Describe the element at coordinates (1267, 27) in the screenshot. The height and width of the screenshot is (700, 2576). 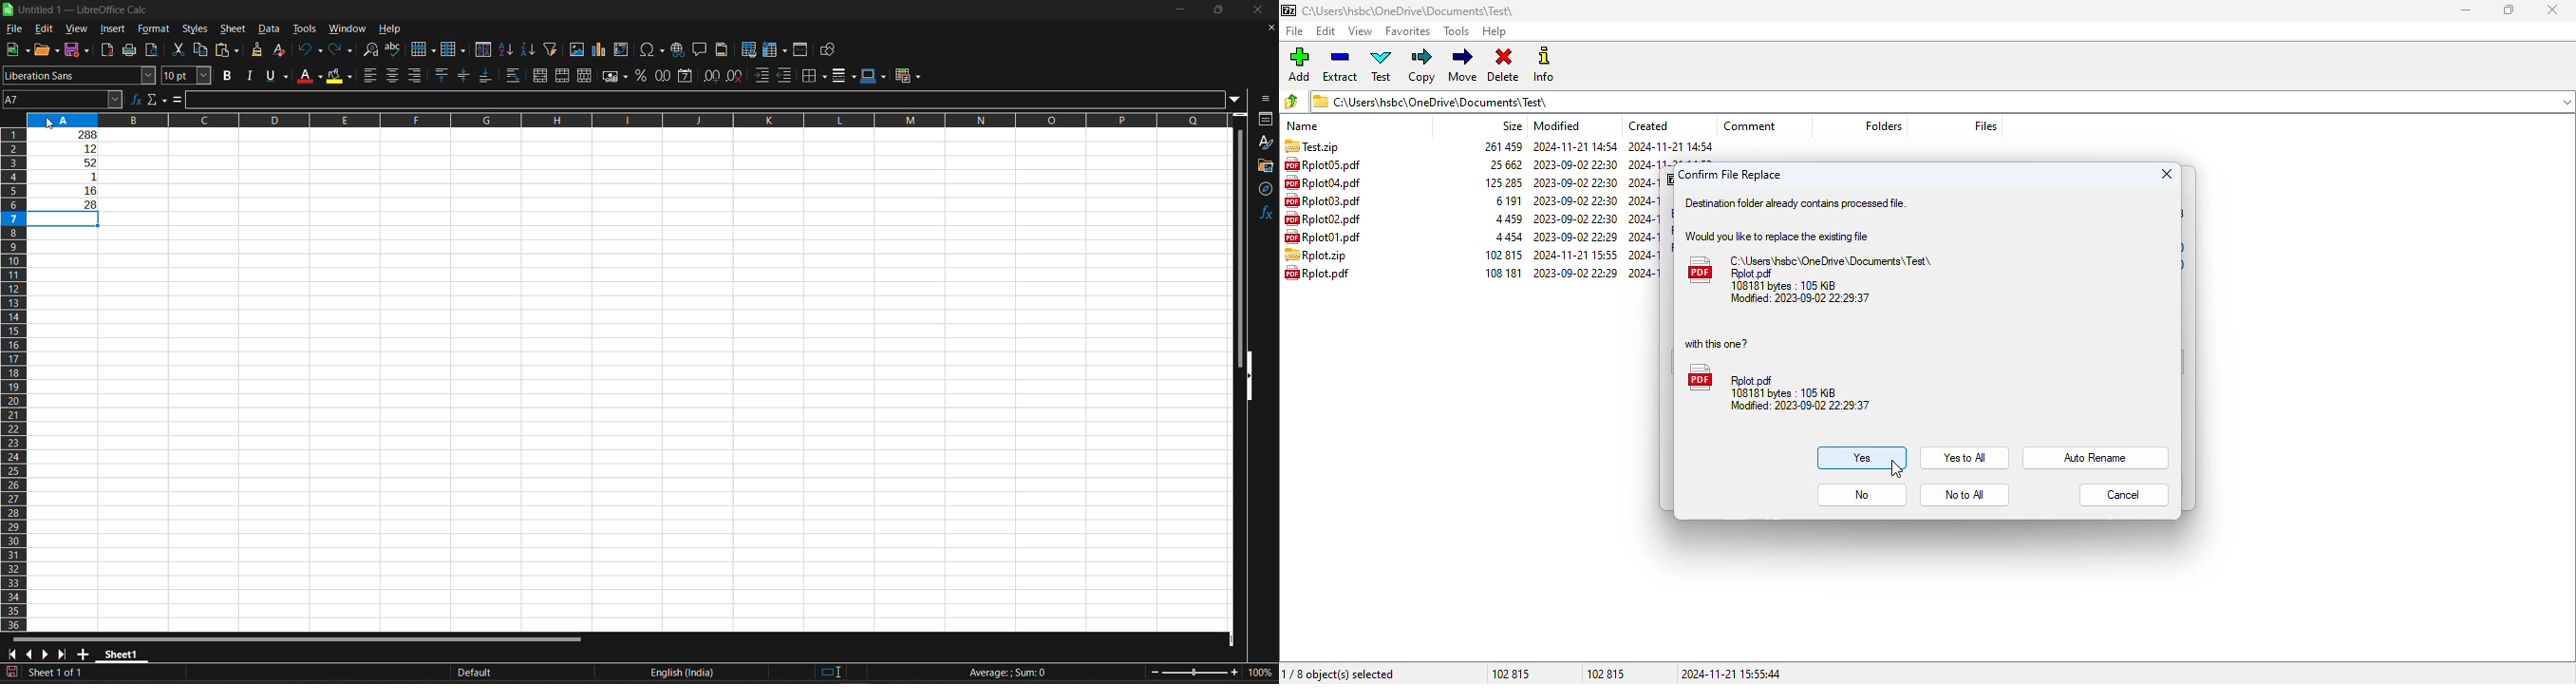
I see `close document` at that location.